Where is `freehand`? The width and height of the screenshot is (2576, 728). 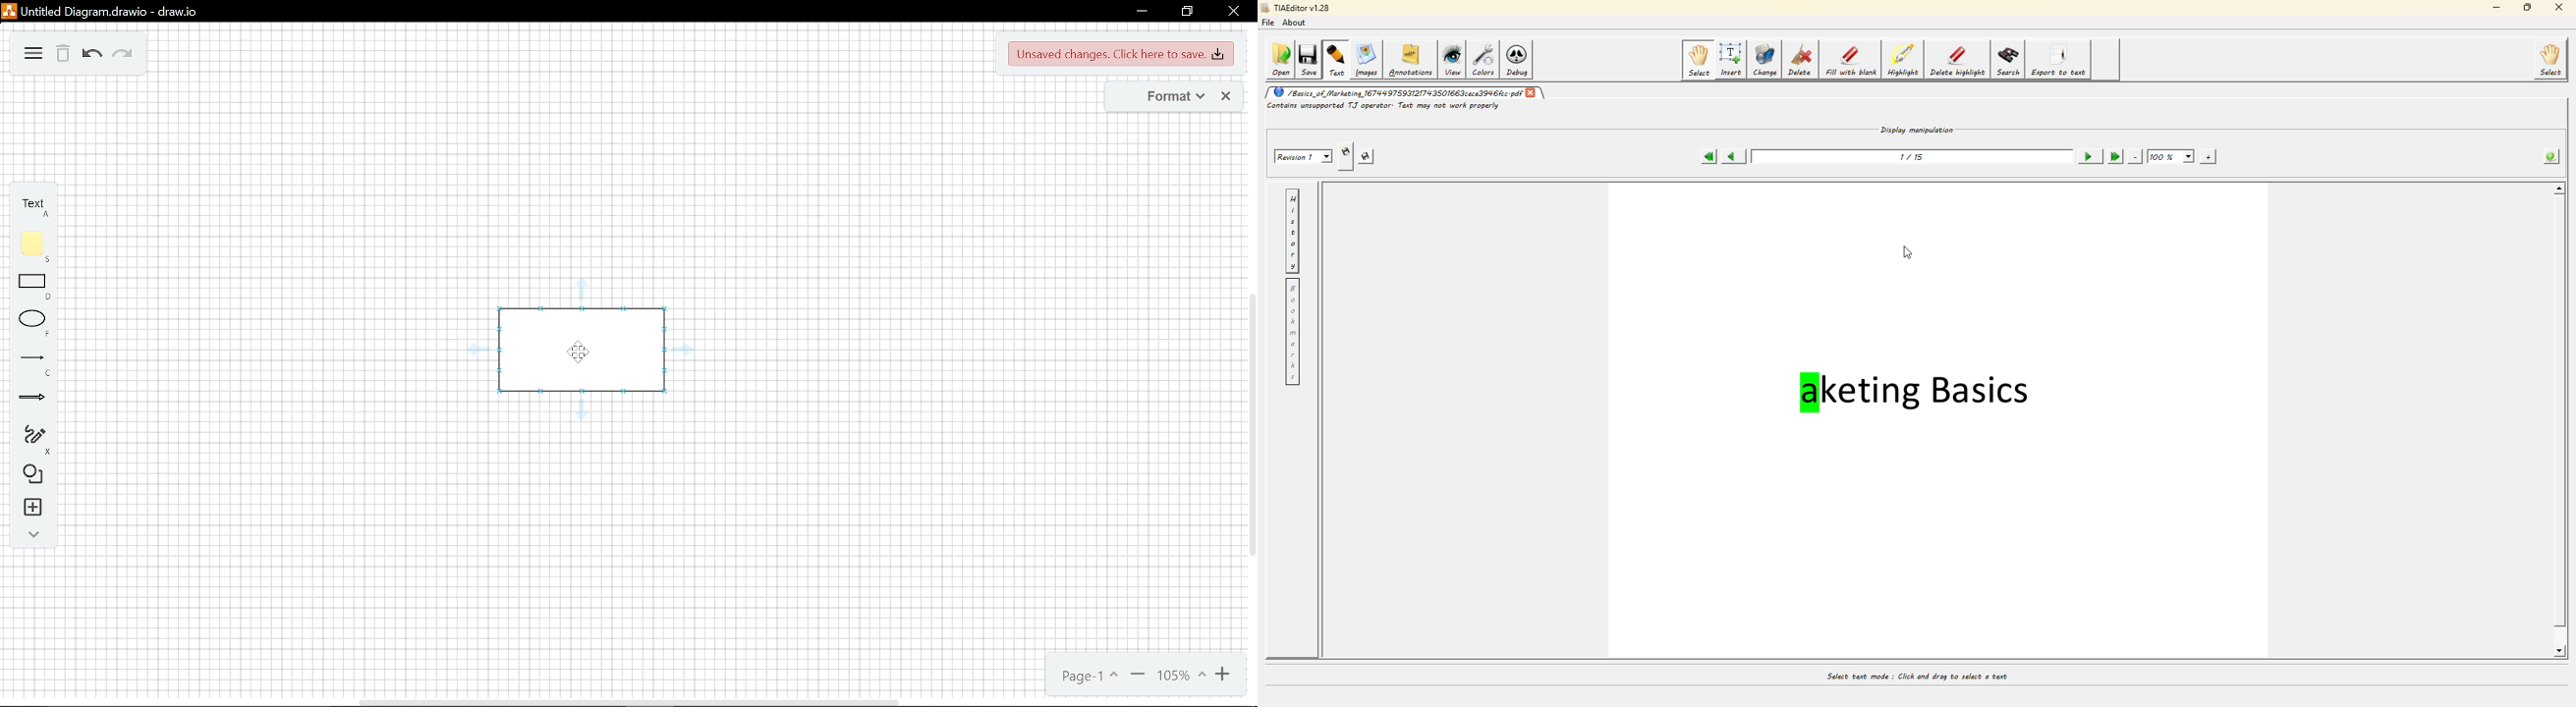
freehand is located at coordinates (37, 439).